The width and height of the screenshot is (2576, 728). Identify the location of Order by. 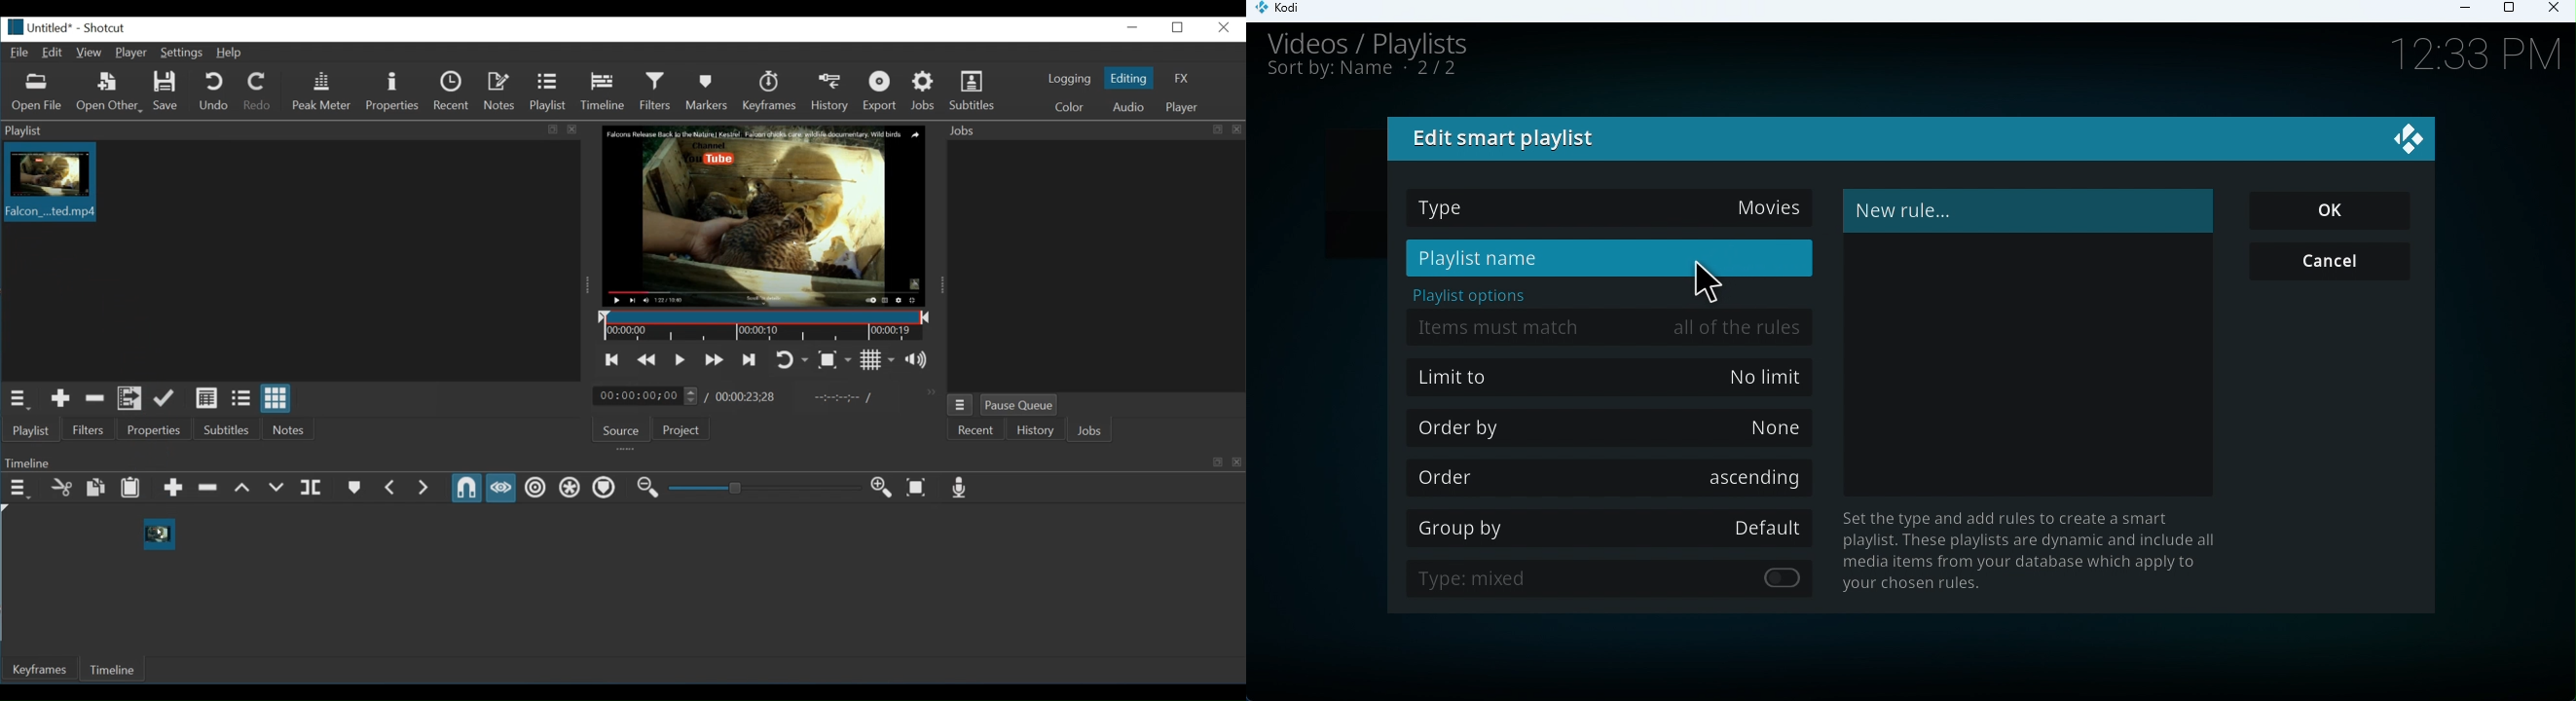
(1615, 426).